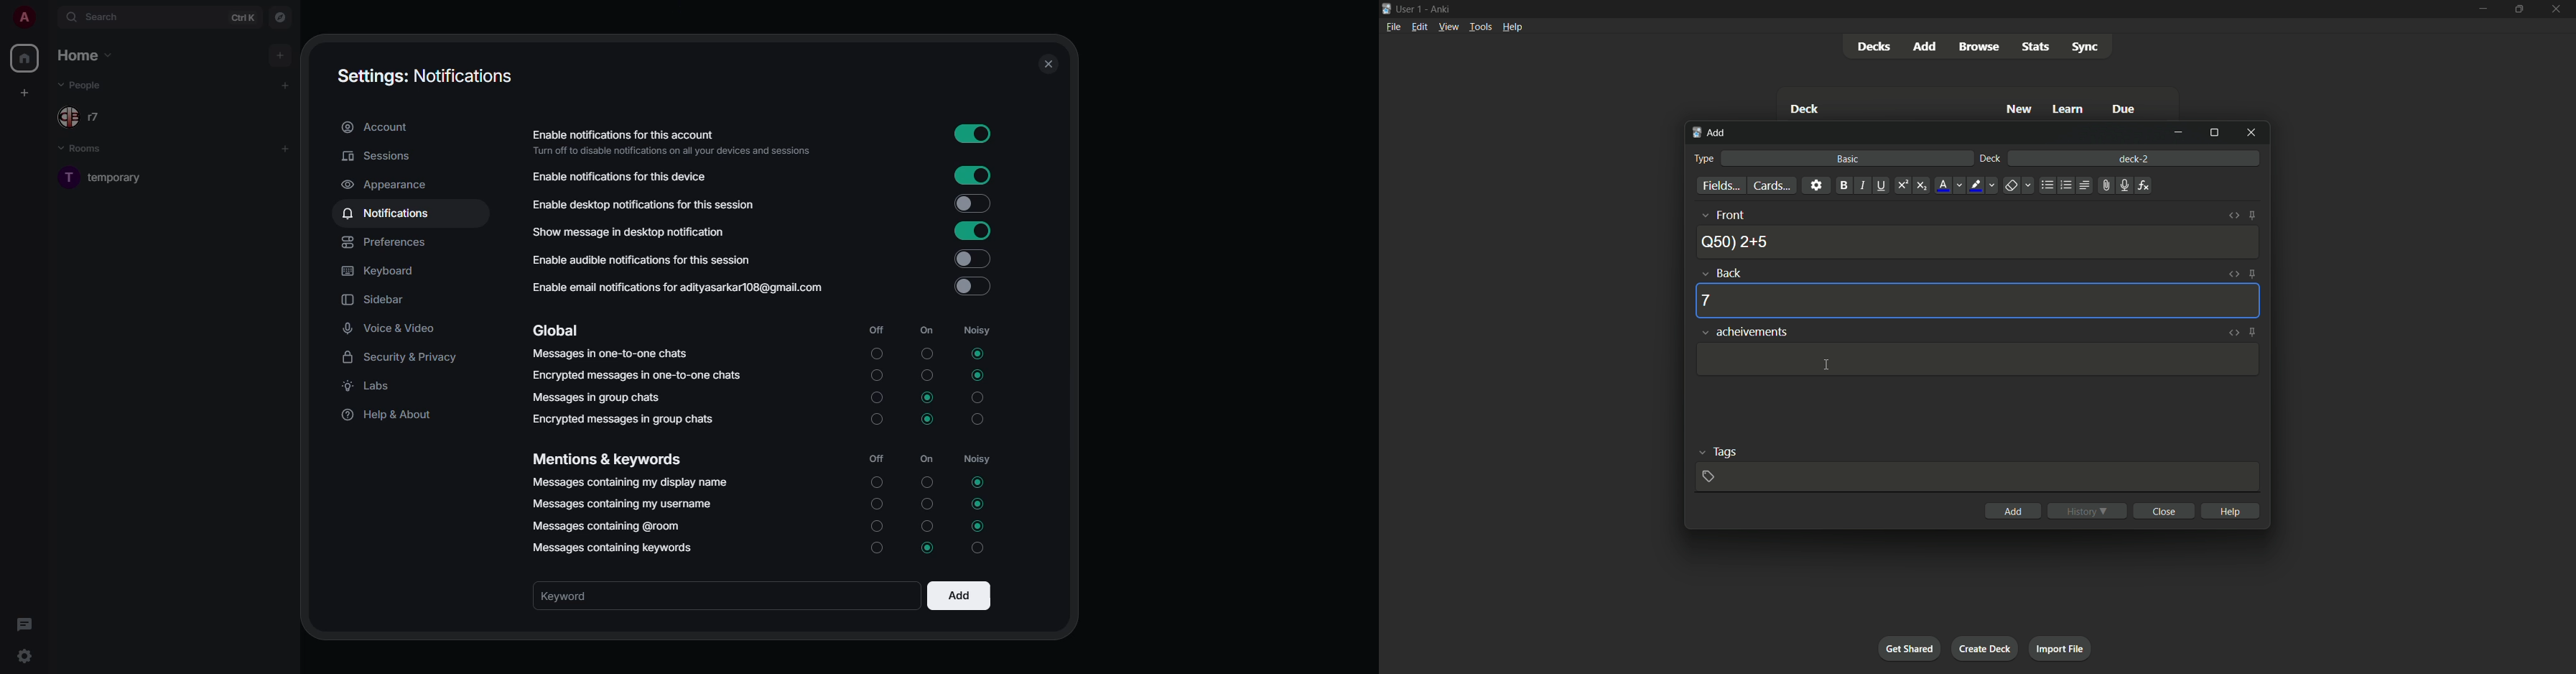  Describe the element at coordinates (1721, 215) in the screenshot. I see `front` at that location.